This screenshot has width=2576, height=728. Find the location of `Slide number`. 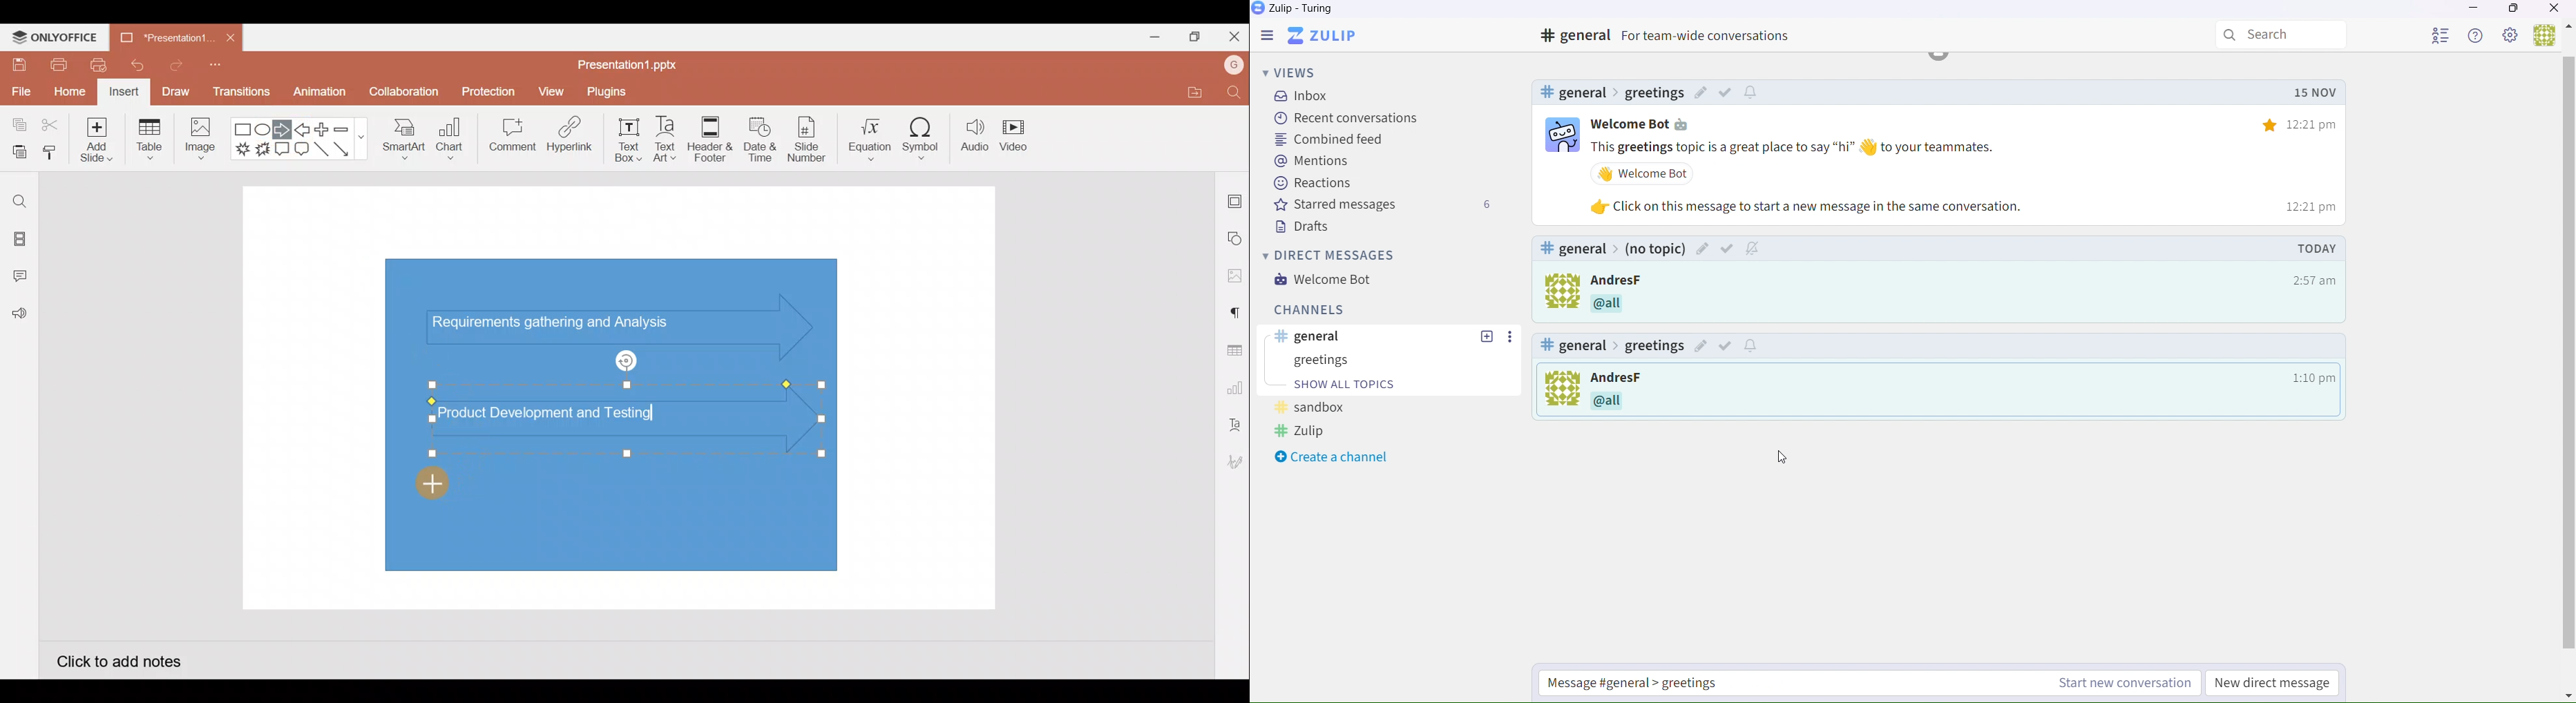

Slide number is located at coordinates (806, 139).